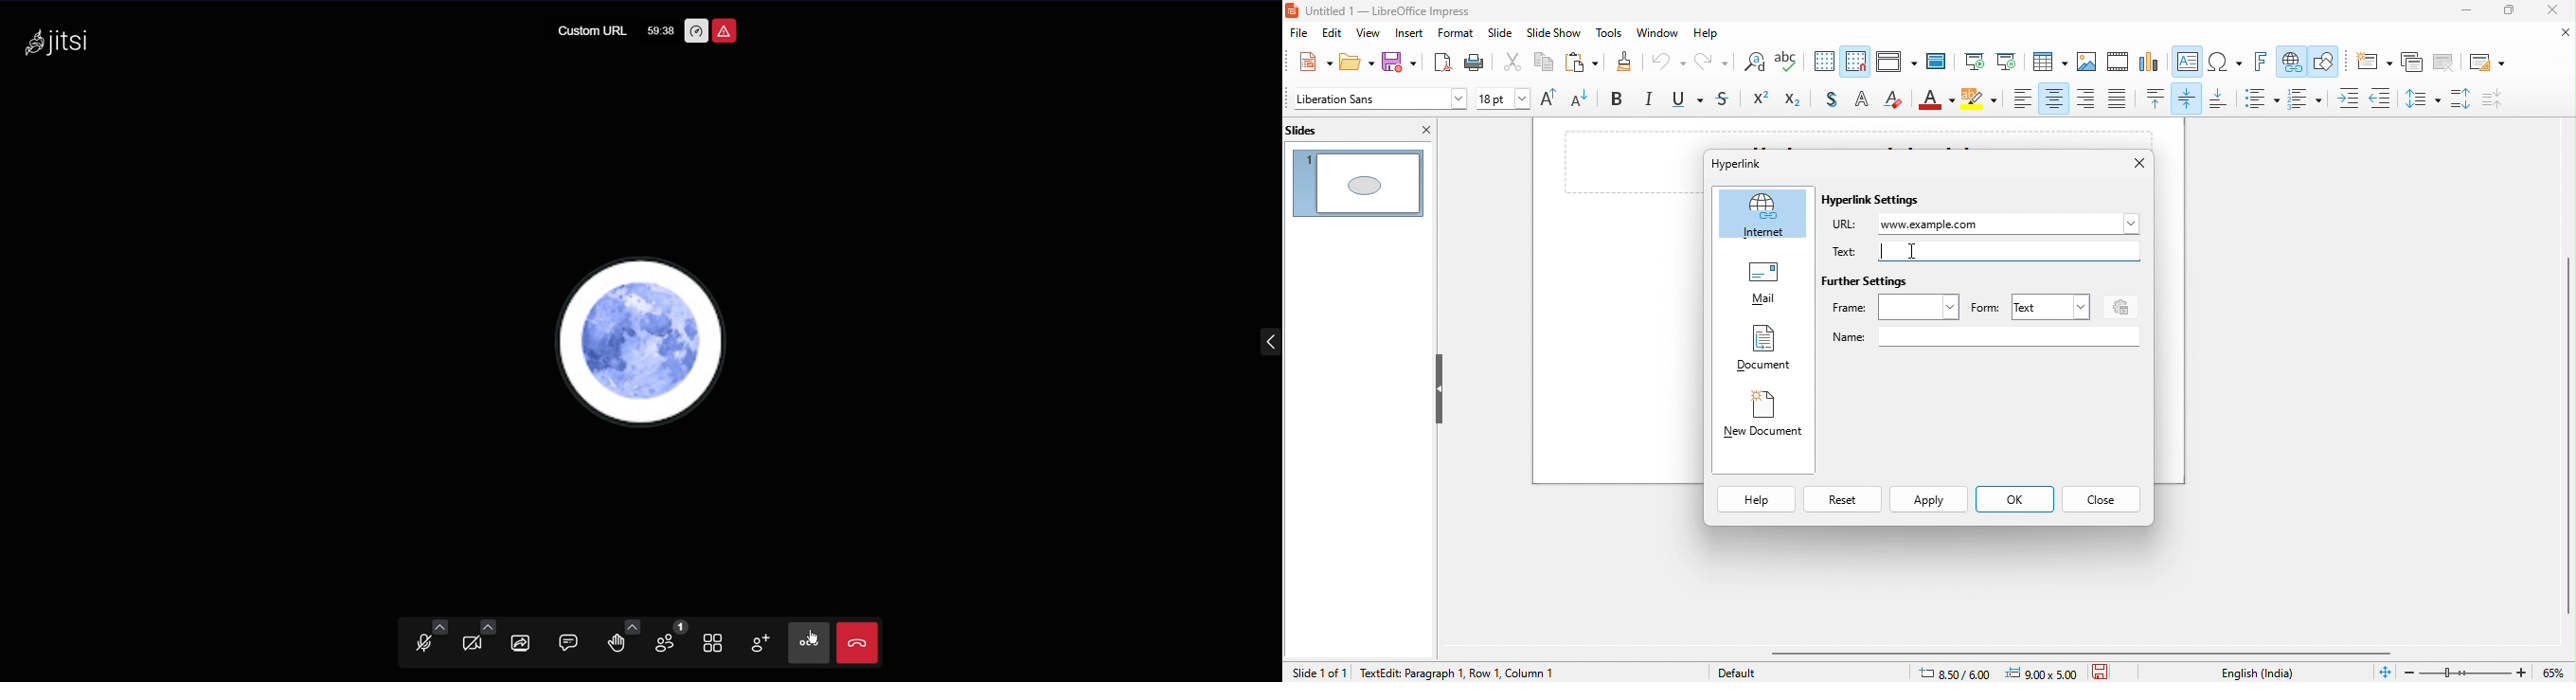 The width and height of the screenshot is (2576, 700). I want to click on Unsafe, so click(726, 31).